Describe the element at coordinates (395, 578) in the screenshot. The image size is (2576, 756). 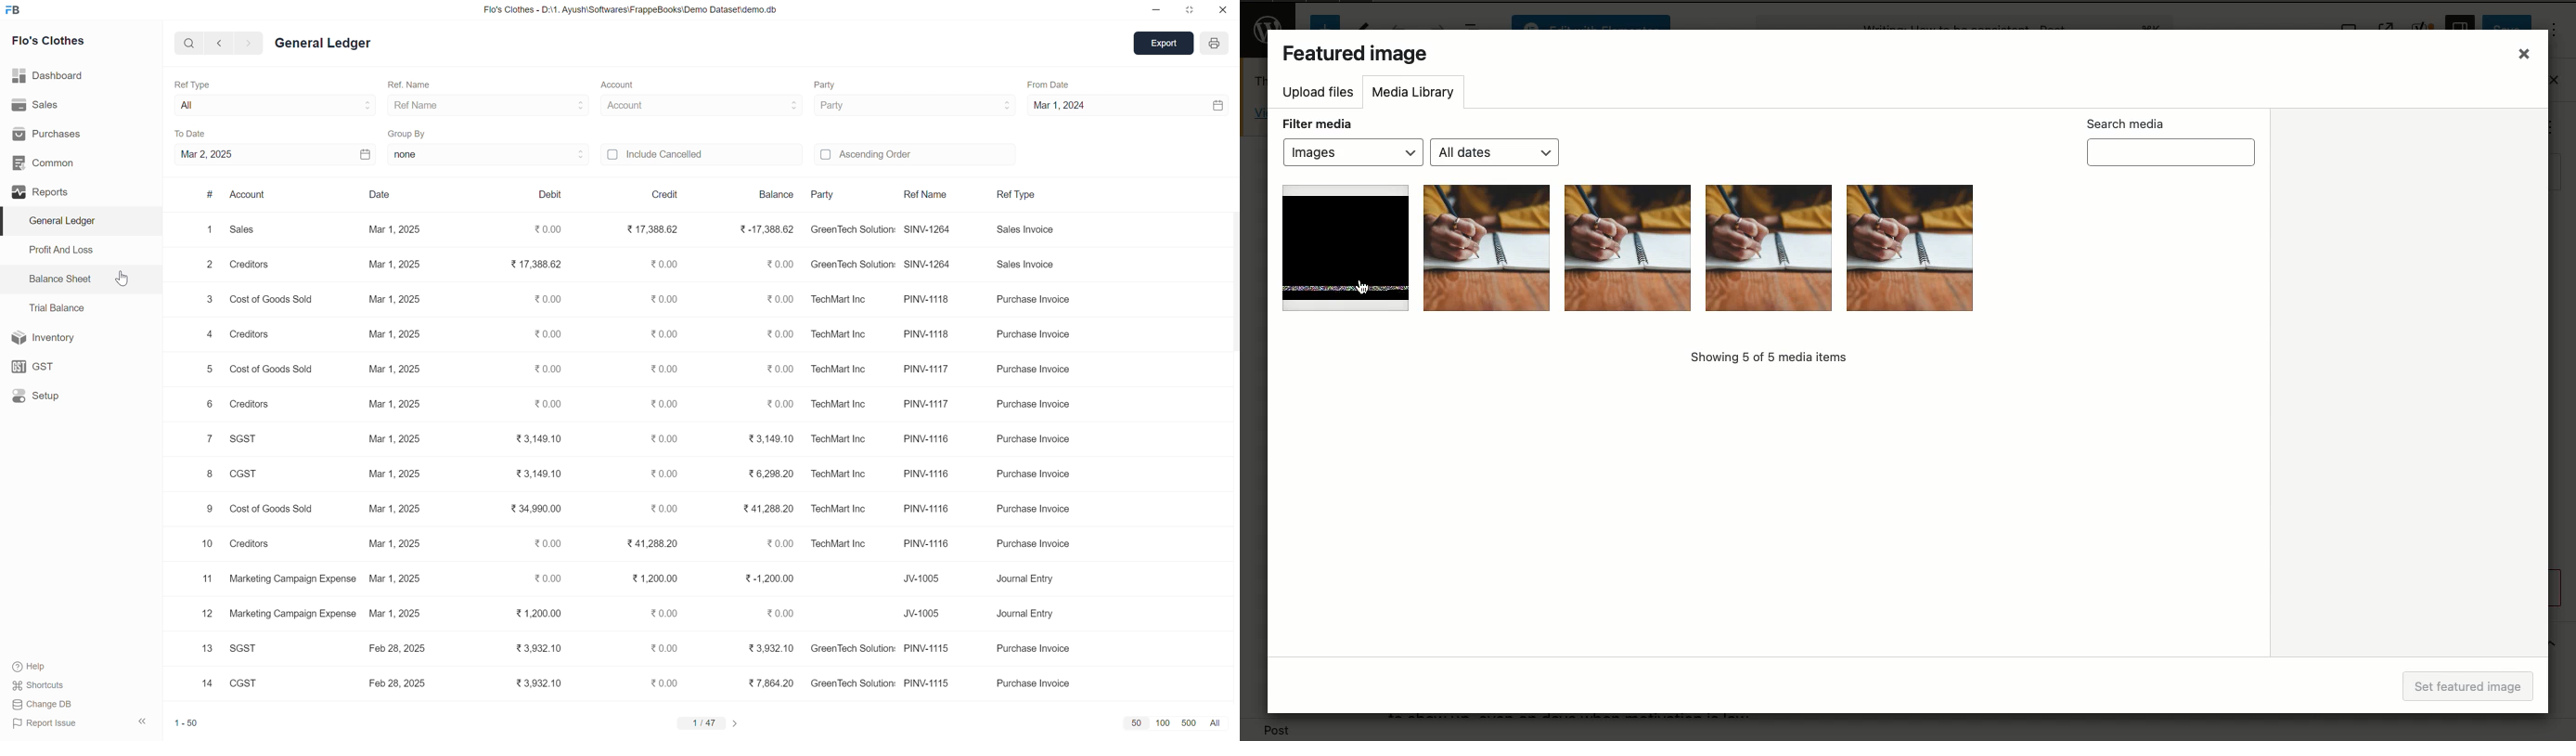
I see `Mar 1, 2025` at that location.